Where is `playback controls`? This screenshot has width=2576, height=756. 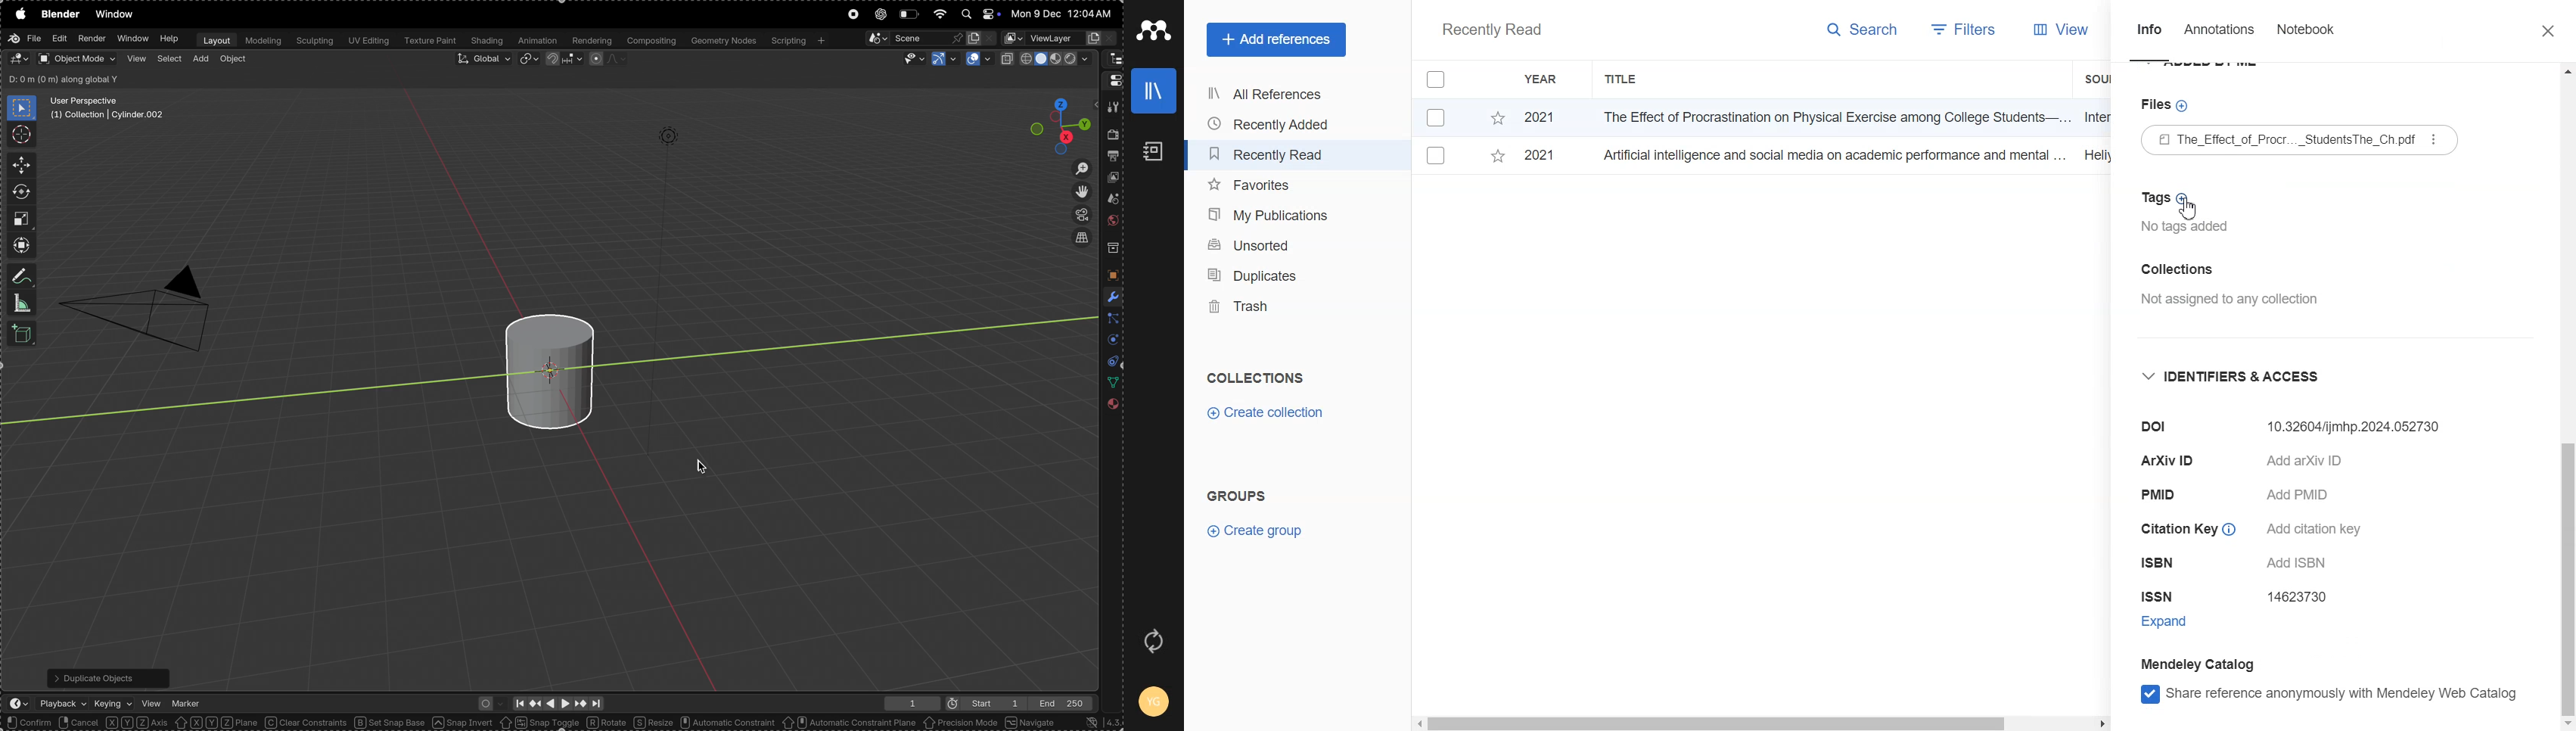 playback controls is located at coordinates (557, 702).